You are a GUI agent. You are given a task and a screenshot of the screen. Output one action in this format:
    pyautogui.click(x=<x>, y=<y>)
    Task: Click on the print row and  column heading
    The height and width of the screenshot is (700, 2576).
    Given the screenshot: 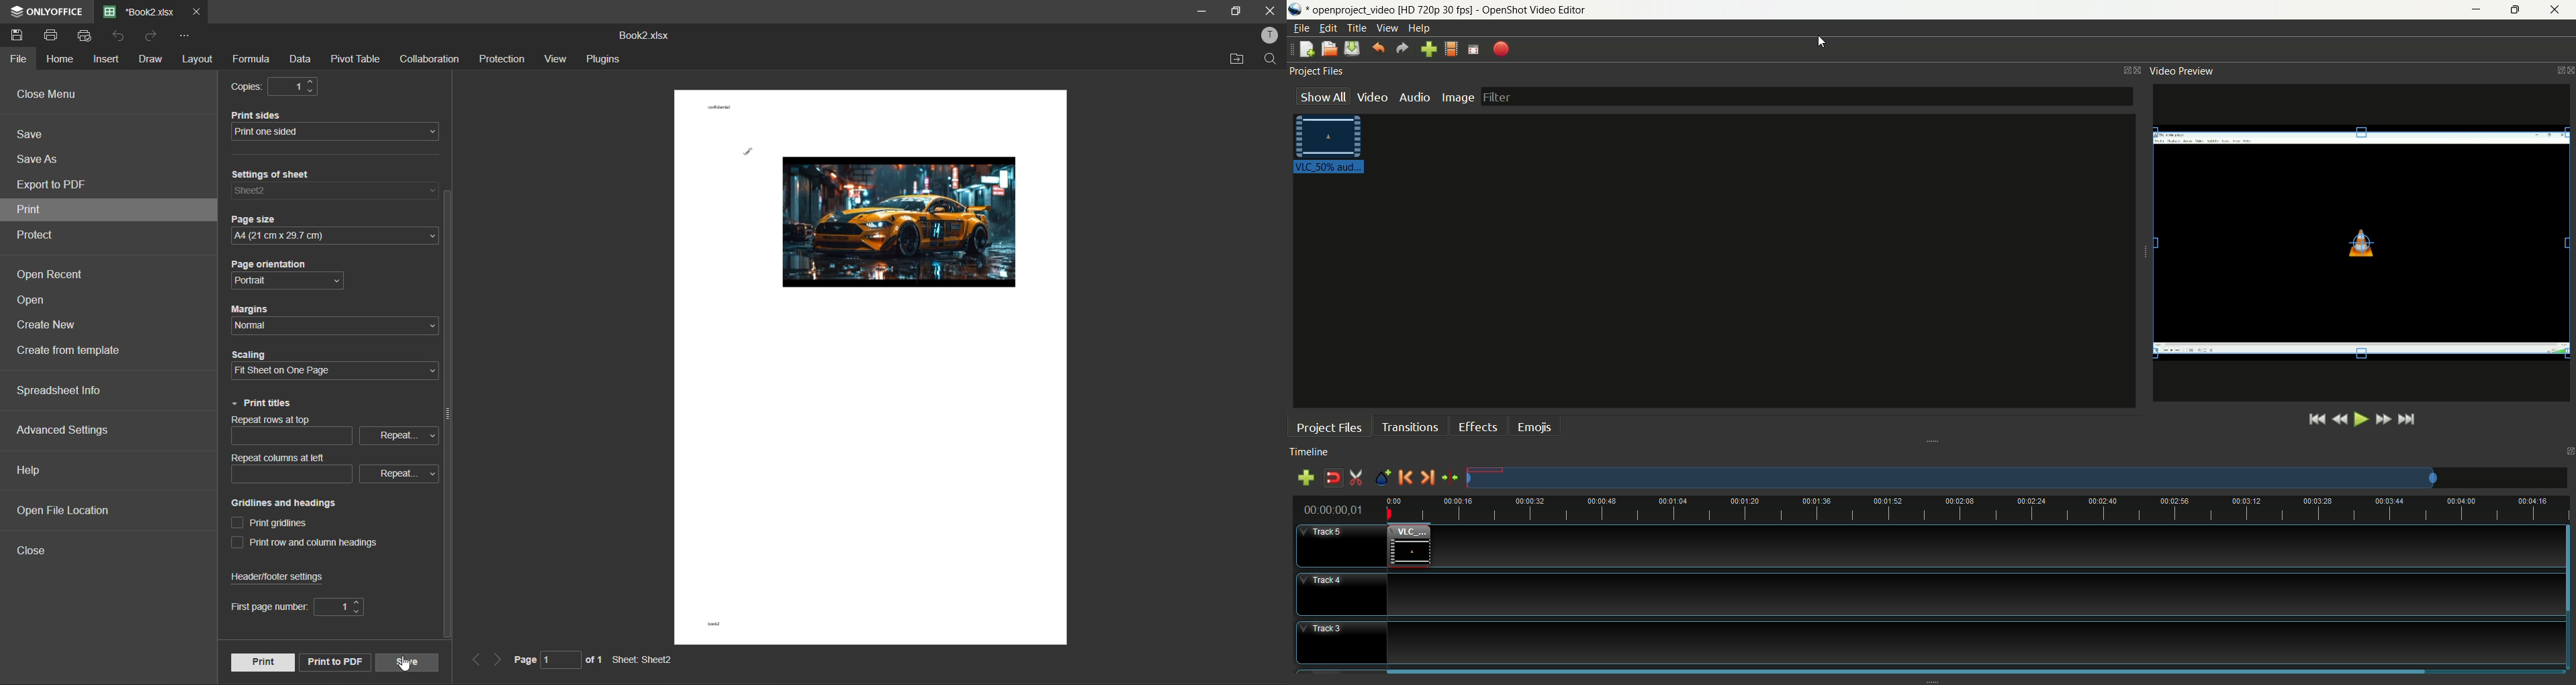 What is the action you would take?
    pyautogui.click(x=306, y=542)
    